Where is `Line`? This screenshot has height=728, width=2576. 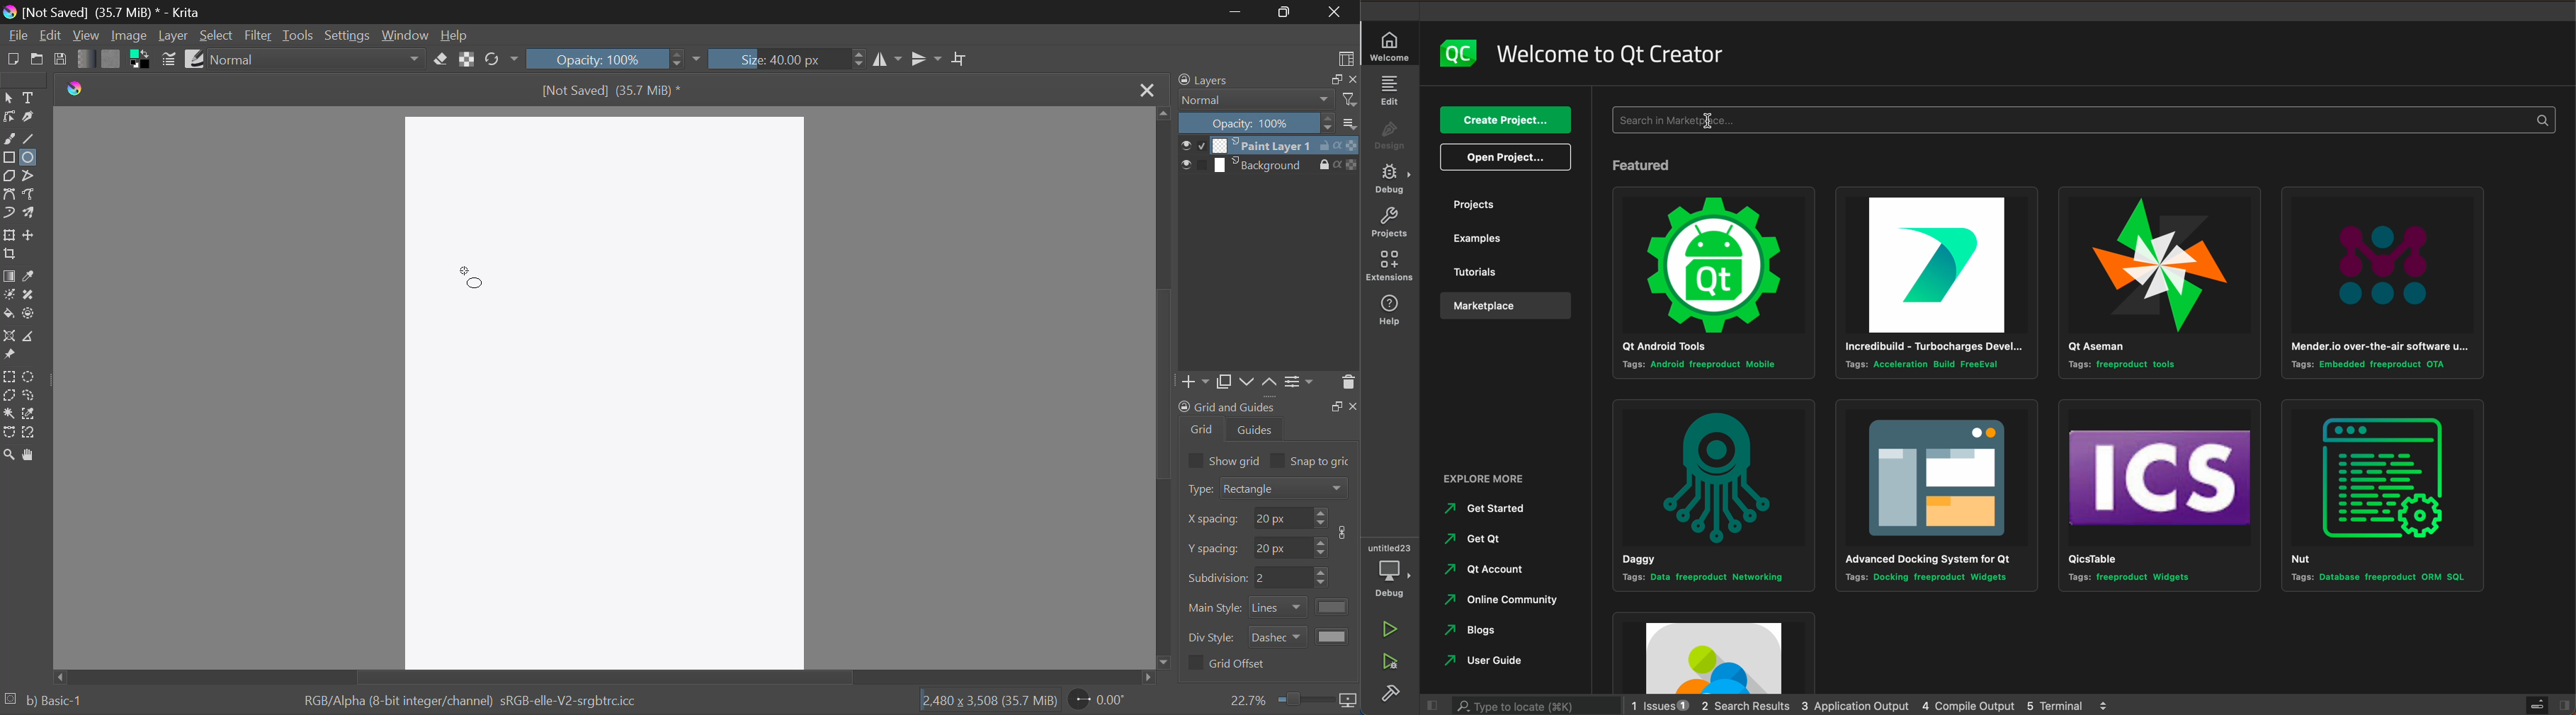
Line is located at coordinates (29, 137).